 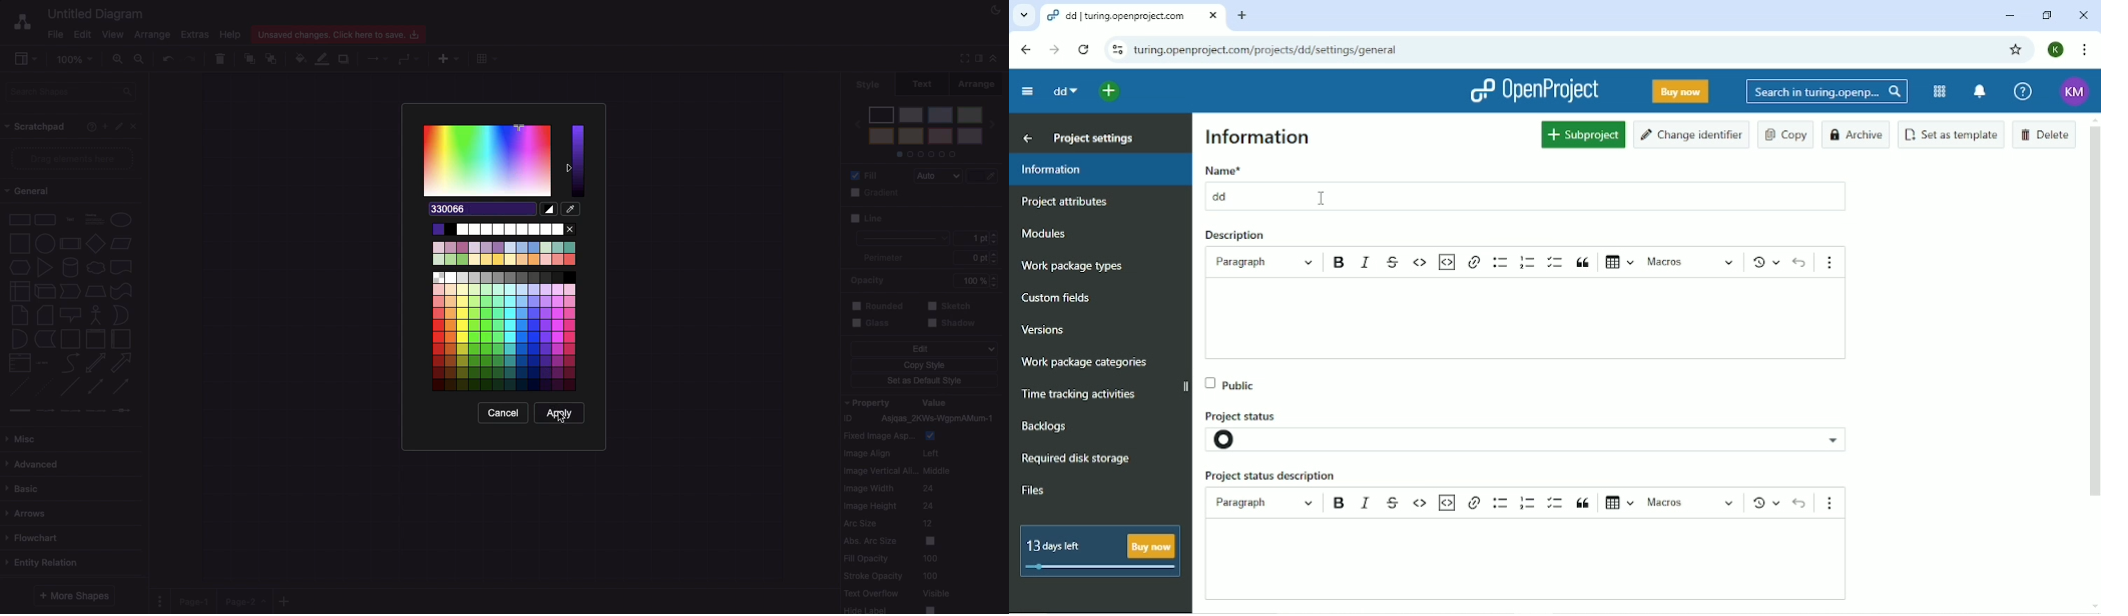 I want to click on Reload this page, so click(x=1084, y=50).